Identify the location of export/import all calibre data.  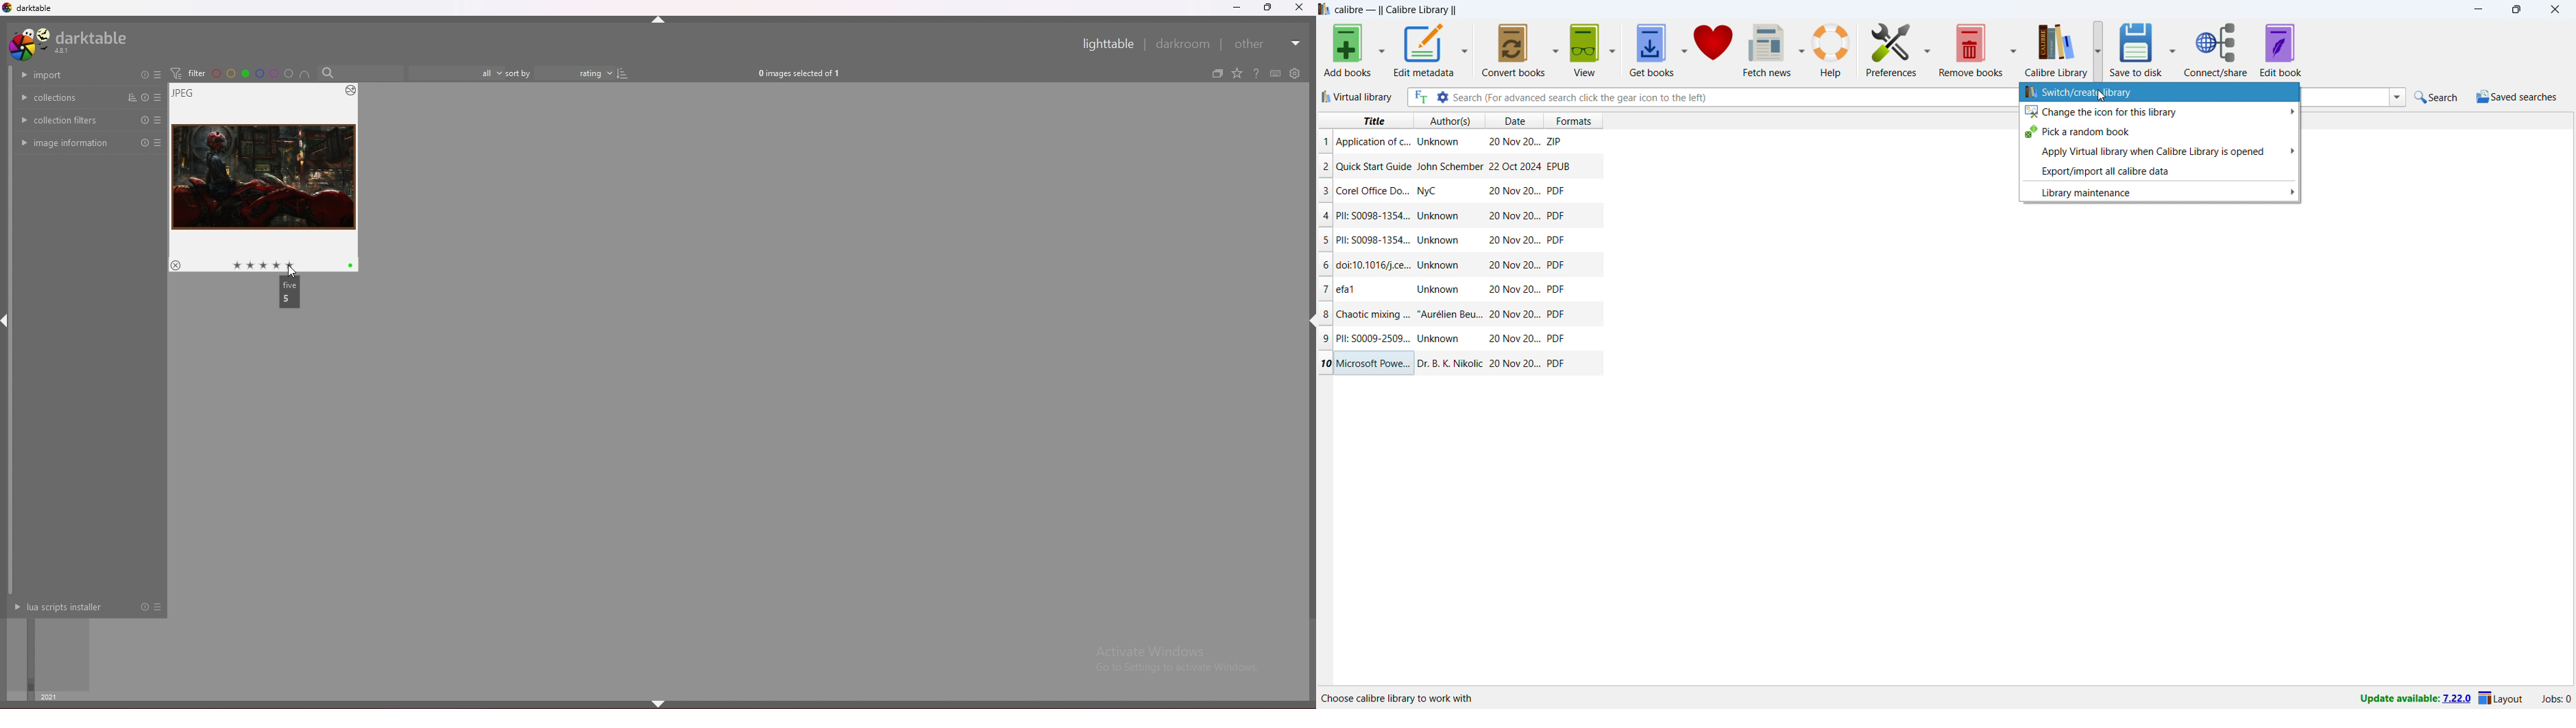
(2159, 171).